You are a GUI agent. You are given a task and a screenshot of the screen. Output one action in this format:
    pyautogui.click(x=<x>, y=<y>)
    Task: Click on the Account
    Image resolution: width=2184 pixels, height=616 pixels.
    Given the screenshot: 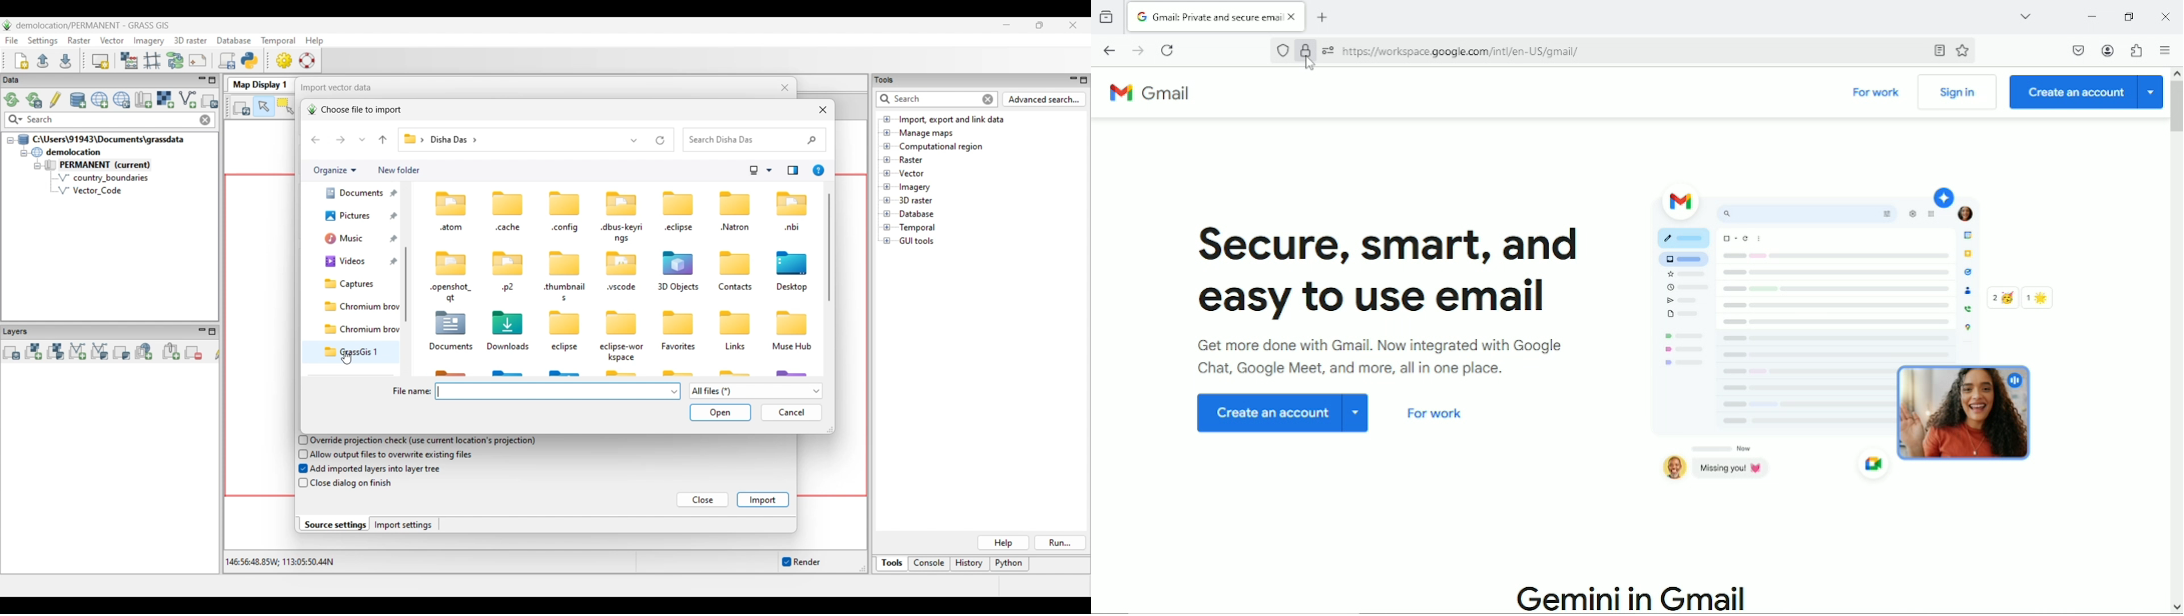 What is the action you would take?
    pyautogui.click(x=2110, y=50)
    